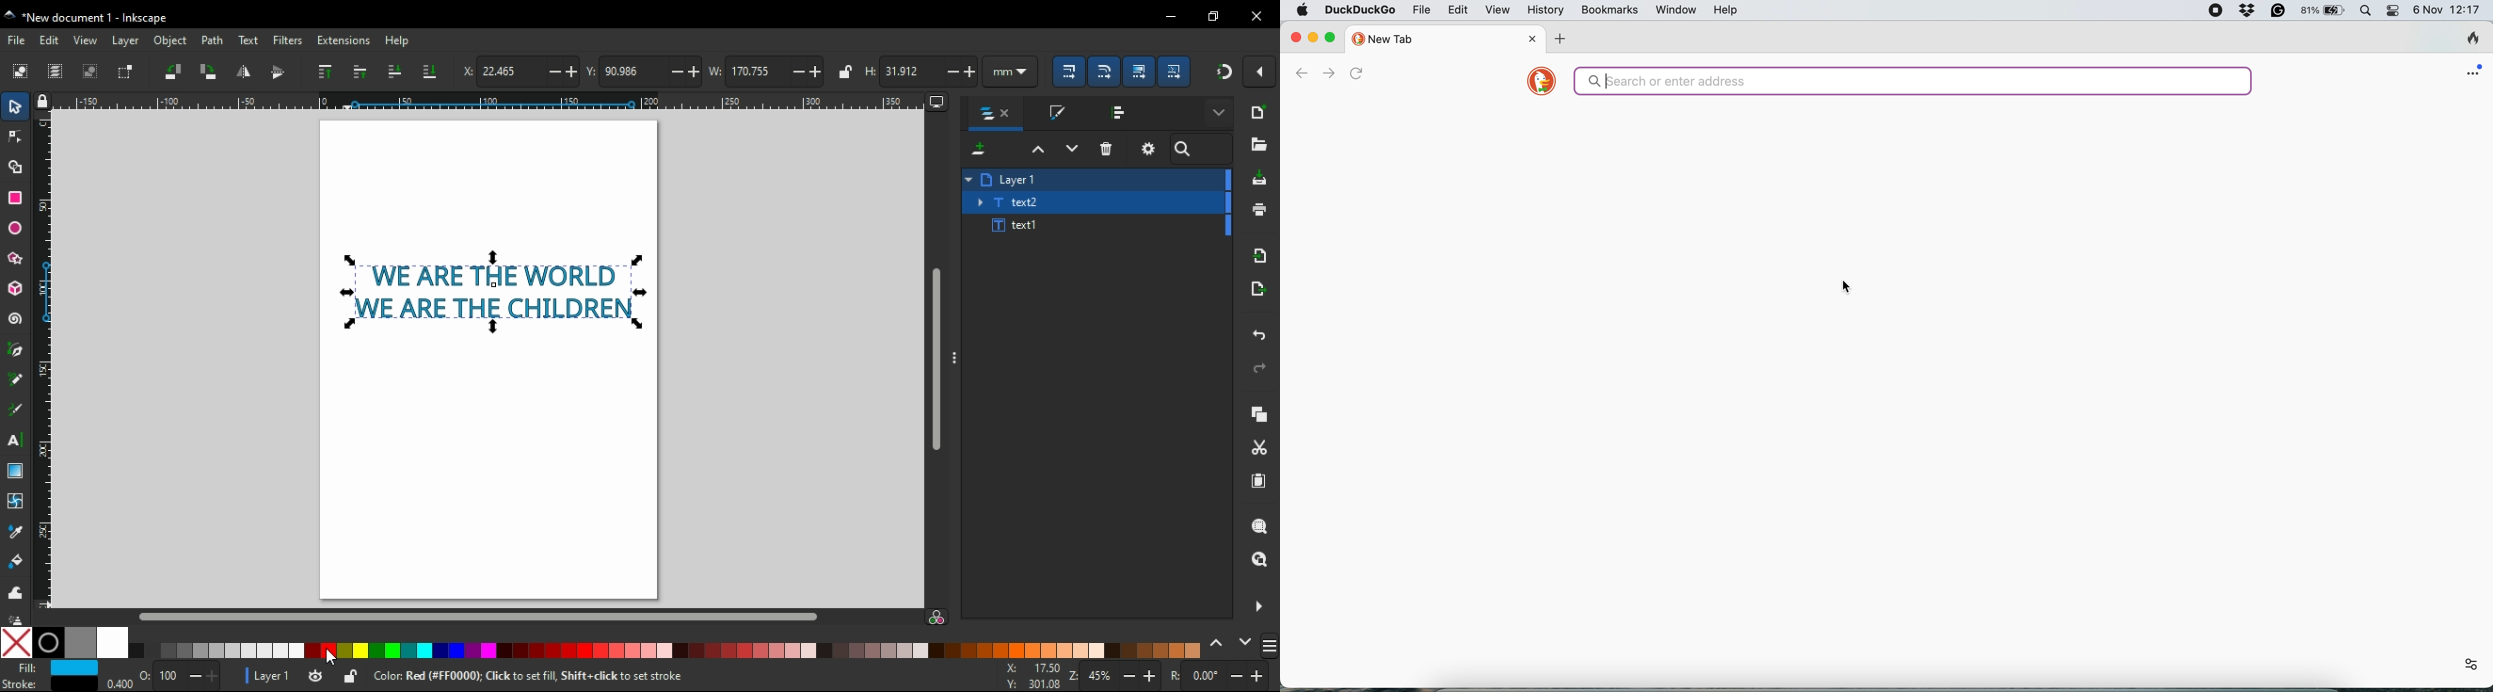  I want to click on cut, so click(1262, 449).